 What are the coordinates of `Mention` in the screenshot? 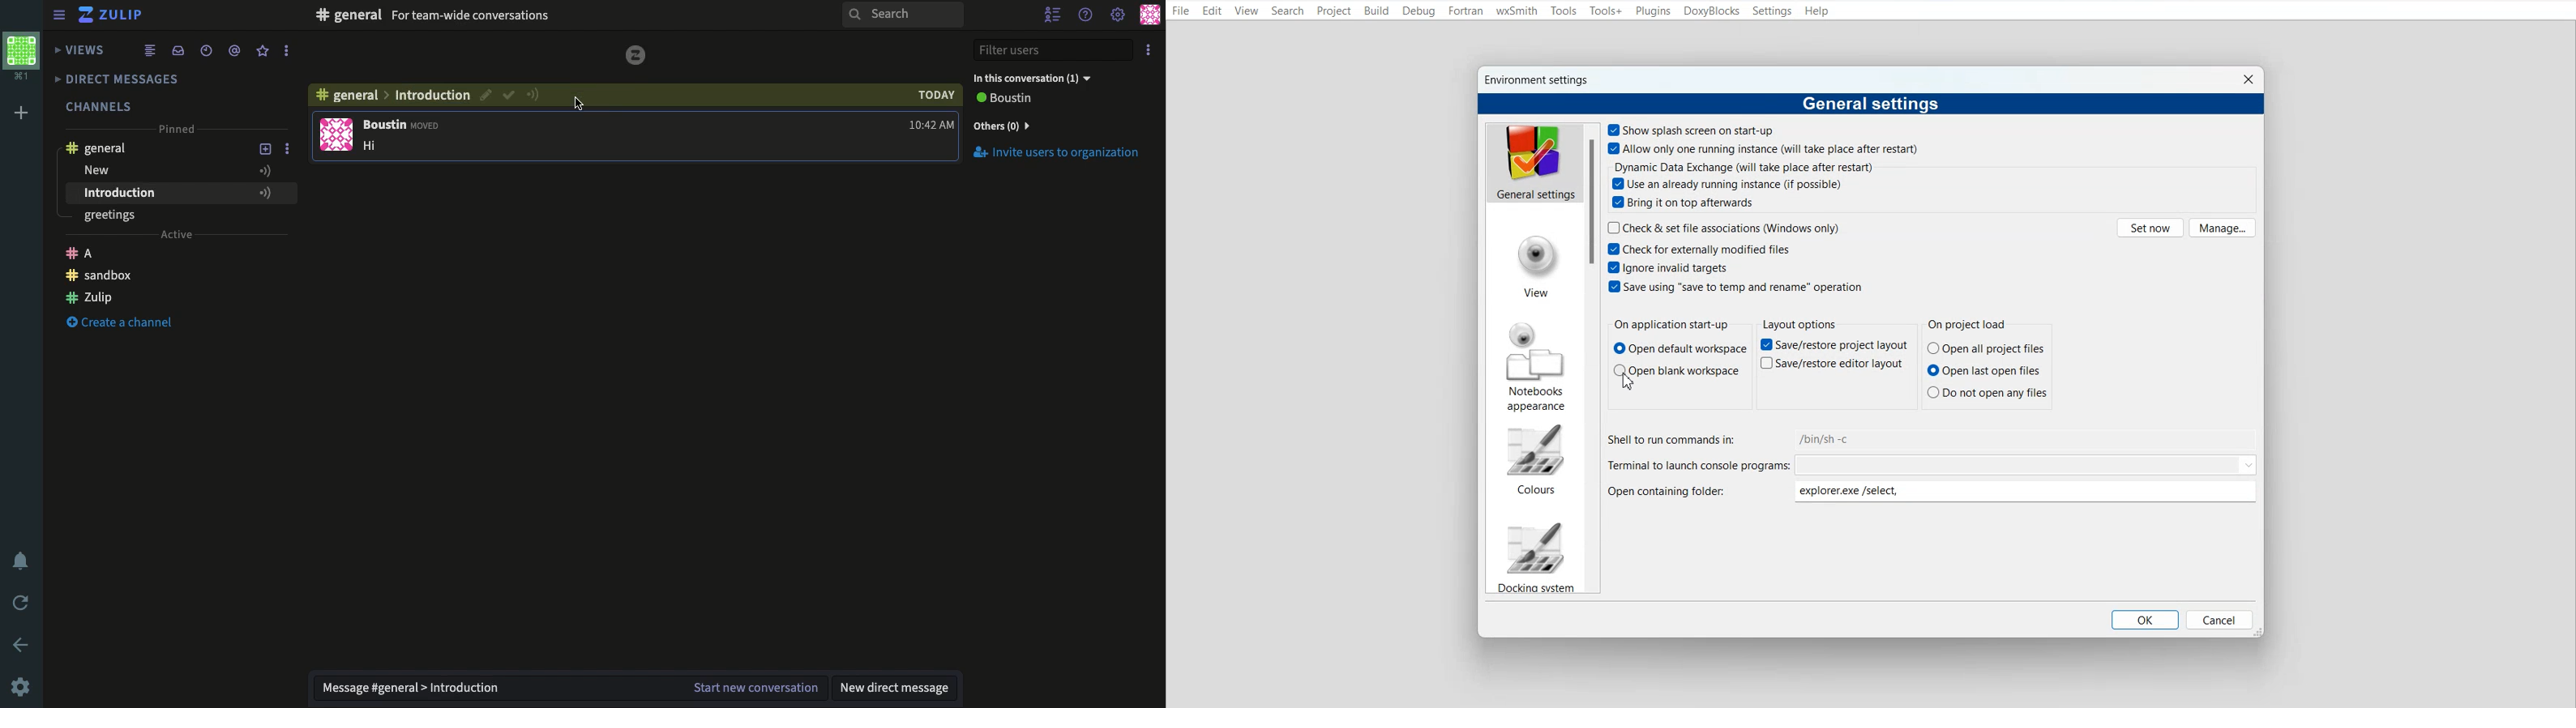 It's located at (237, 50).